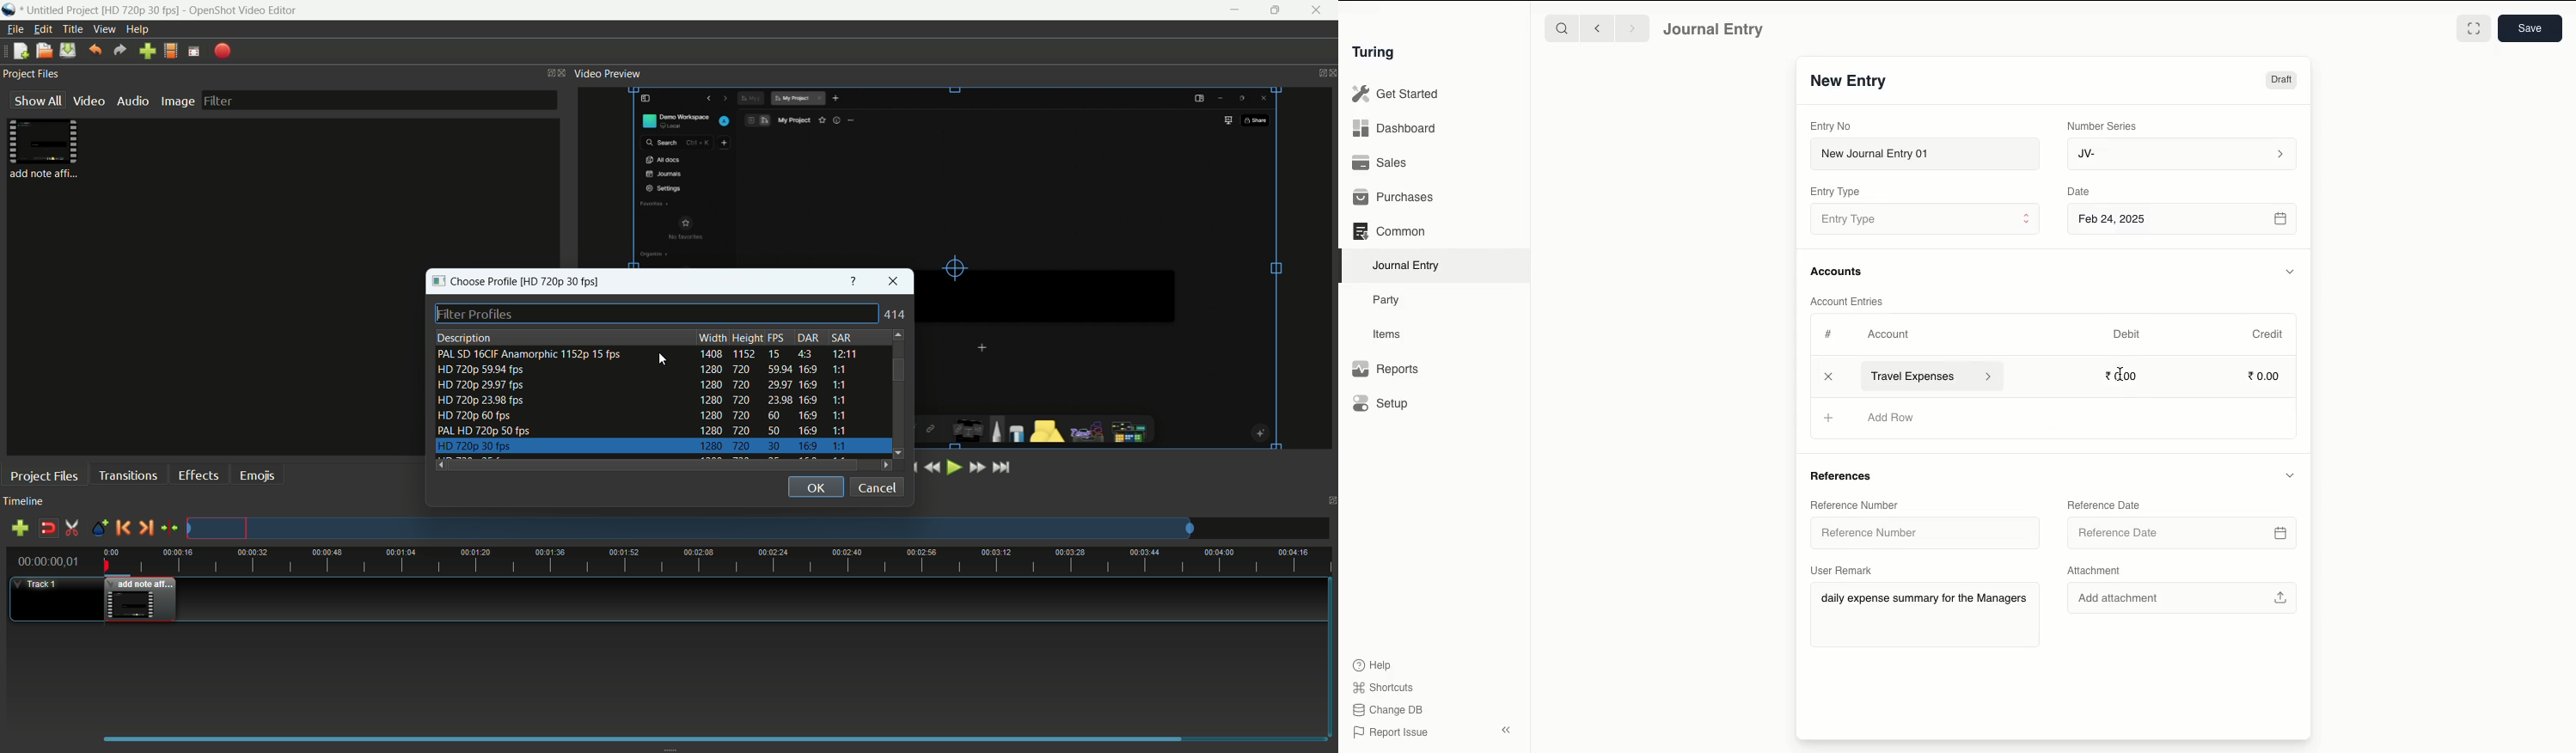  What do you see at coordinates (655, 465) in the screenshot?
I see `scroll bar` at bounding box center [655, 465].